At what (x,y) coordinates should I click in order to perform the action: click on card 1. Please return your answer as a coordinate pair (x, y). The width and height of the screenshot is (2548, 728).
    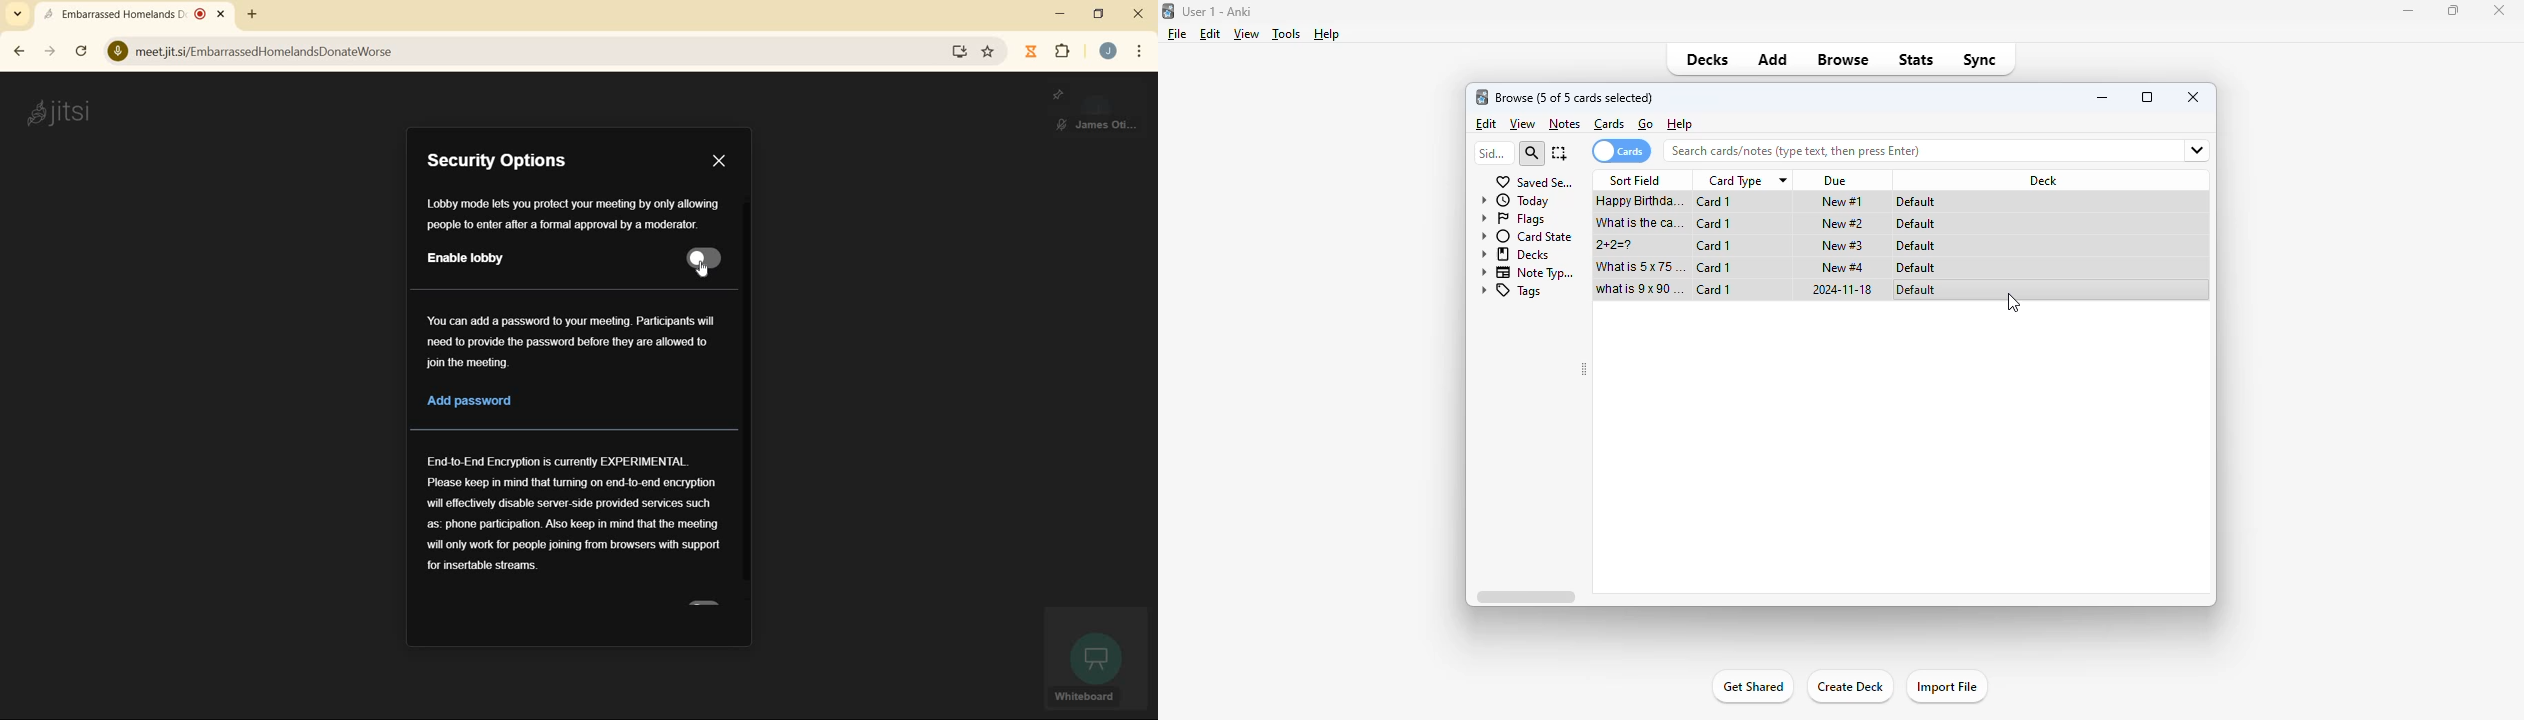
    Looking at the image, I should click on (1713, 267).